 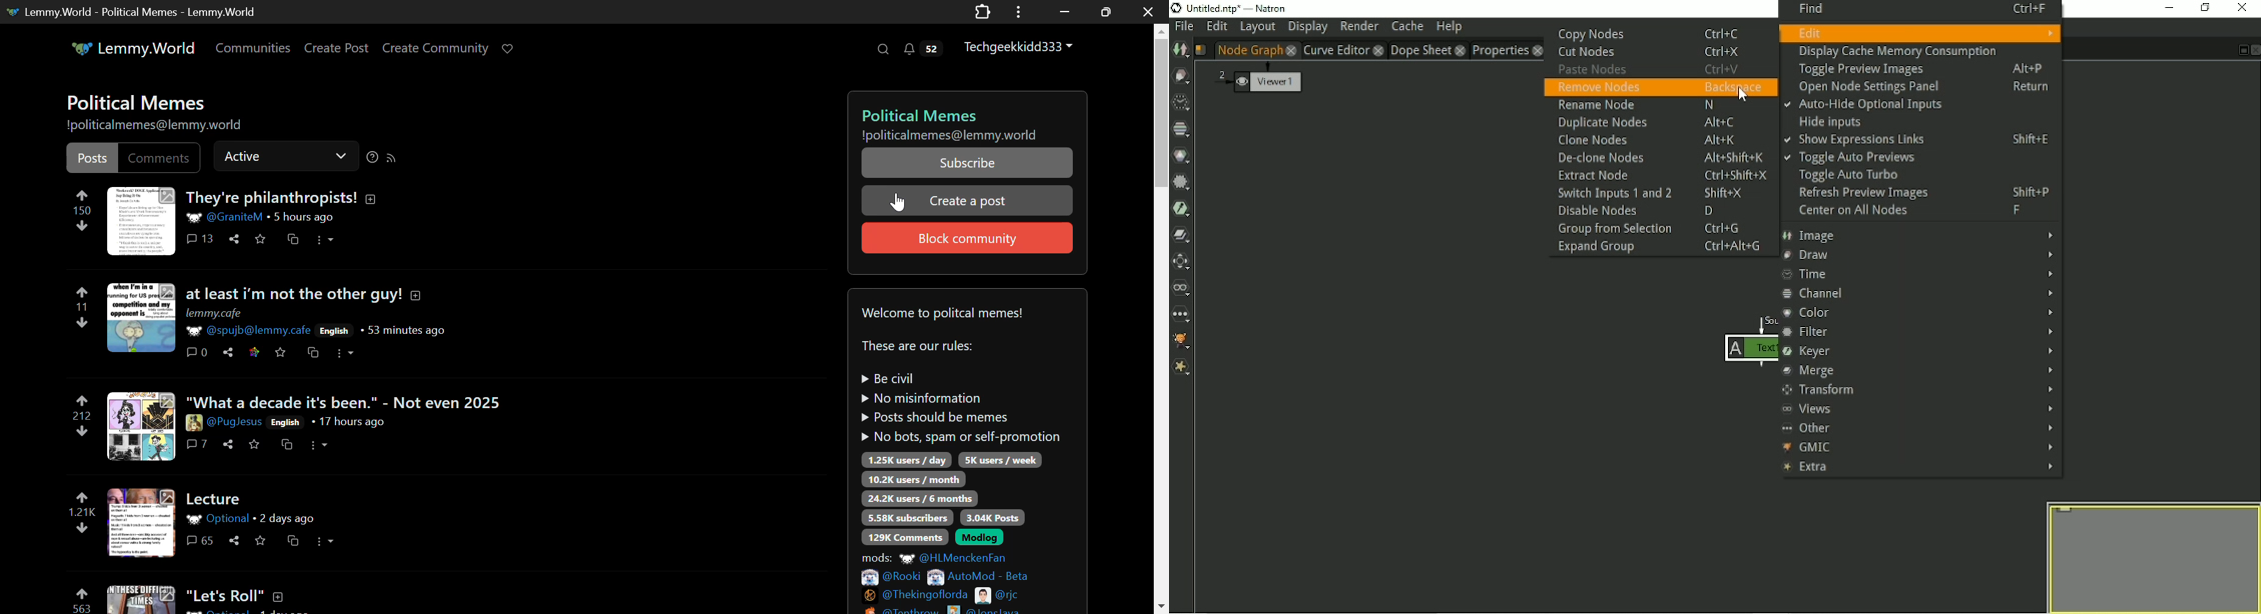 I want to click on Active, so click(x=283, y=156).